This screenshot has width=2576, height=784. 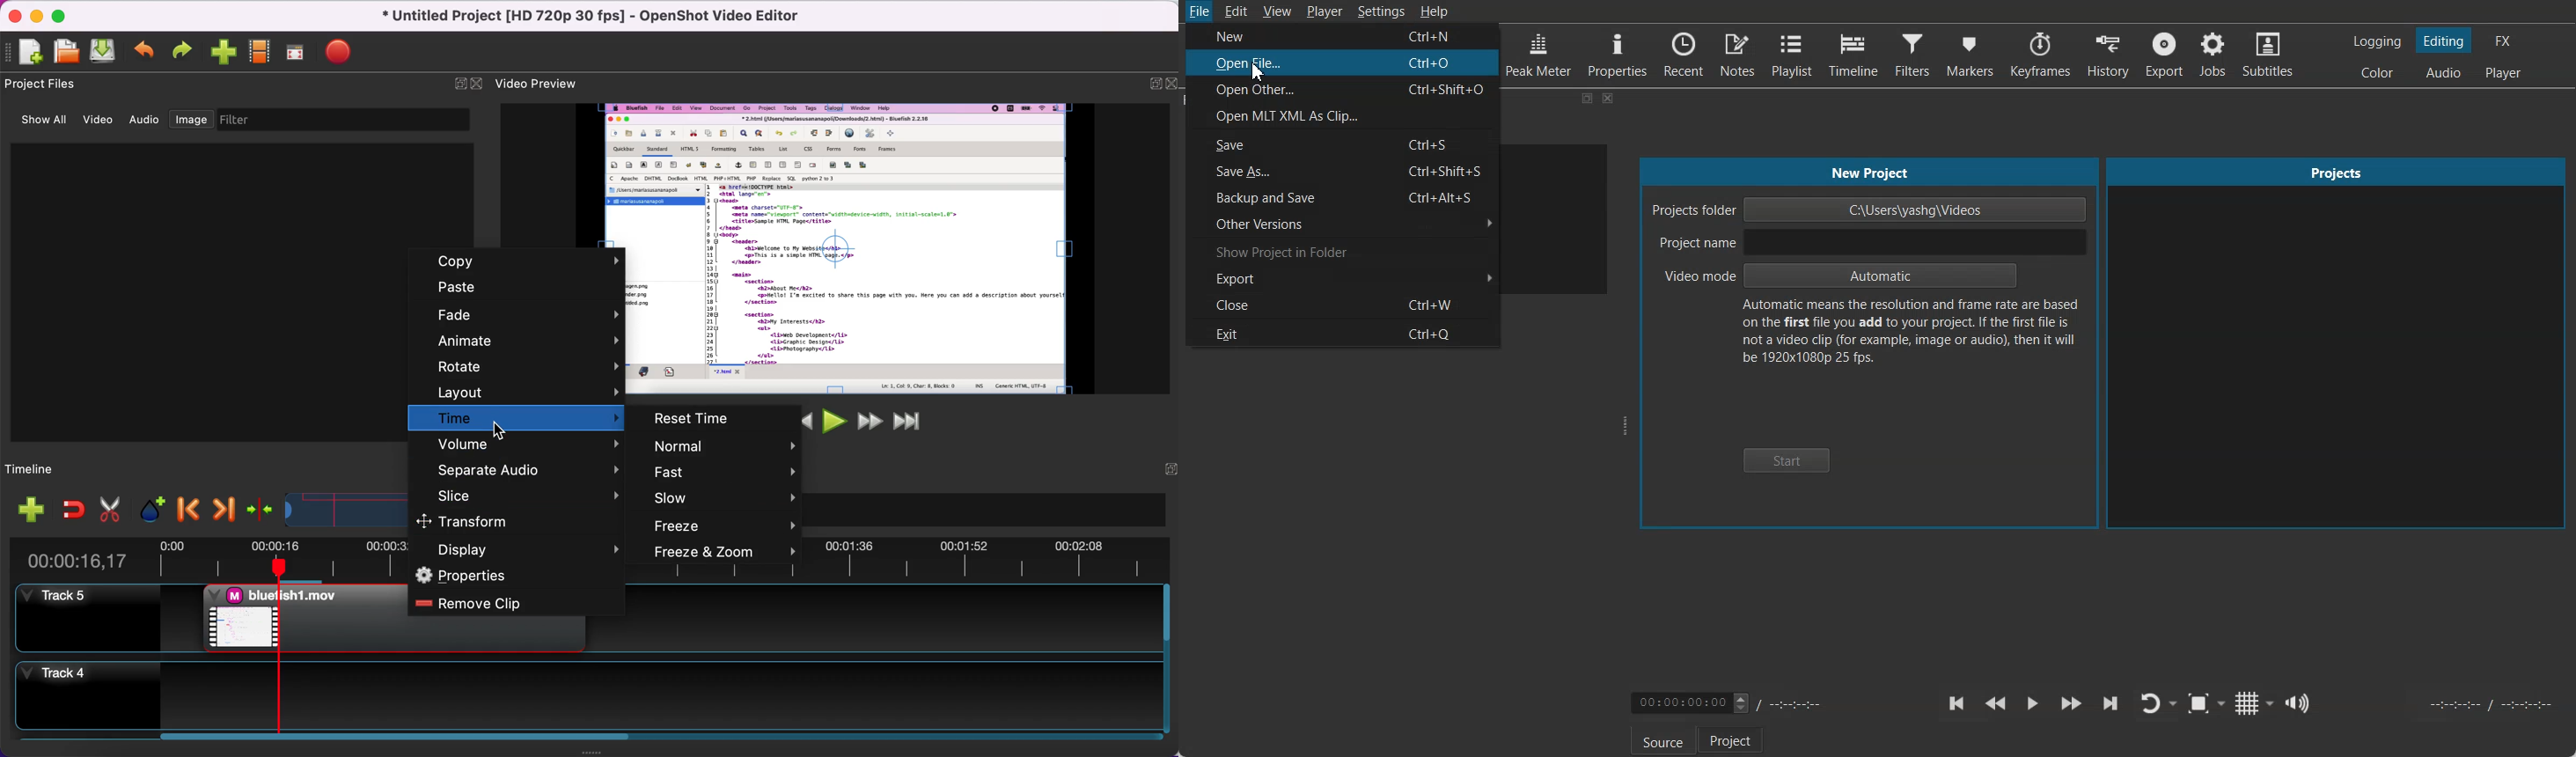 What do you see at coordinates (2377, 73) in the screenshot?
I see `Switching to the Color layout` at bounding box center [2377, 73].